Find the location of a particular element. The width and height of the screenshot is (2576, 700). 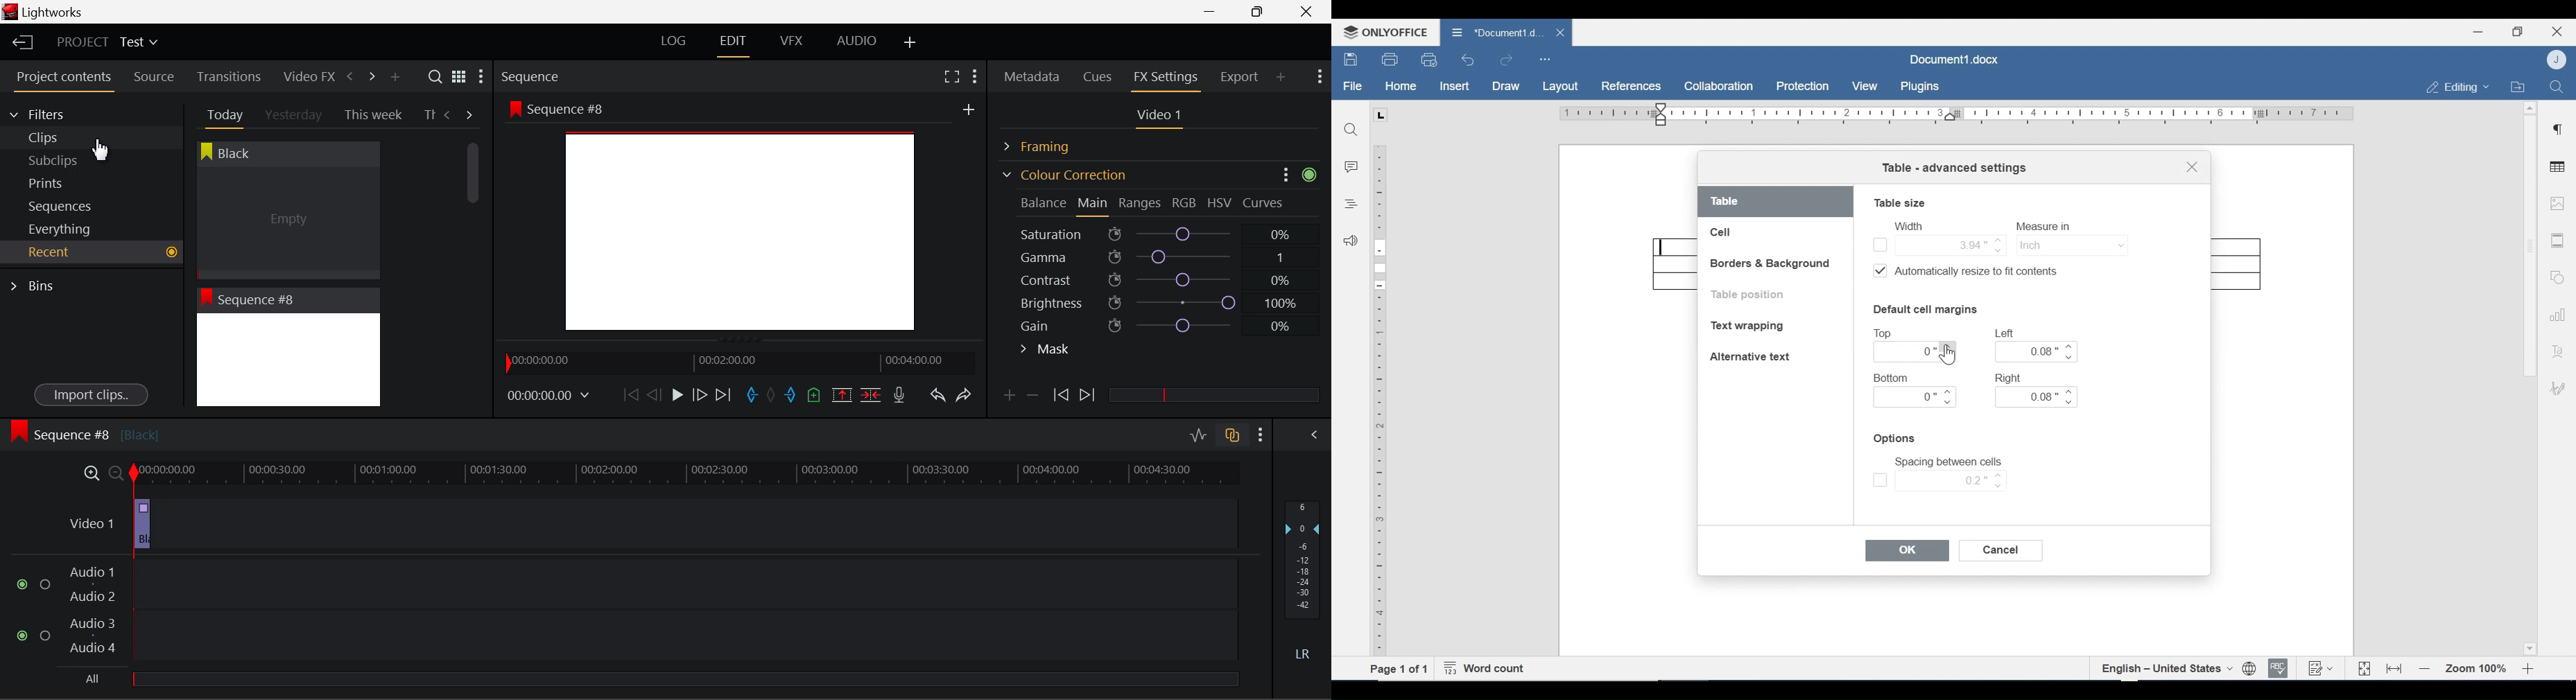

Options is located at coordinates (1896, 439).